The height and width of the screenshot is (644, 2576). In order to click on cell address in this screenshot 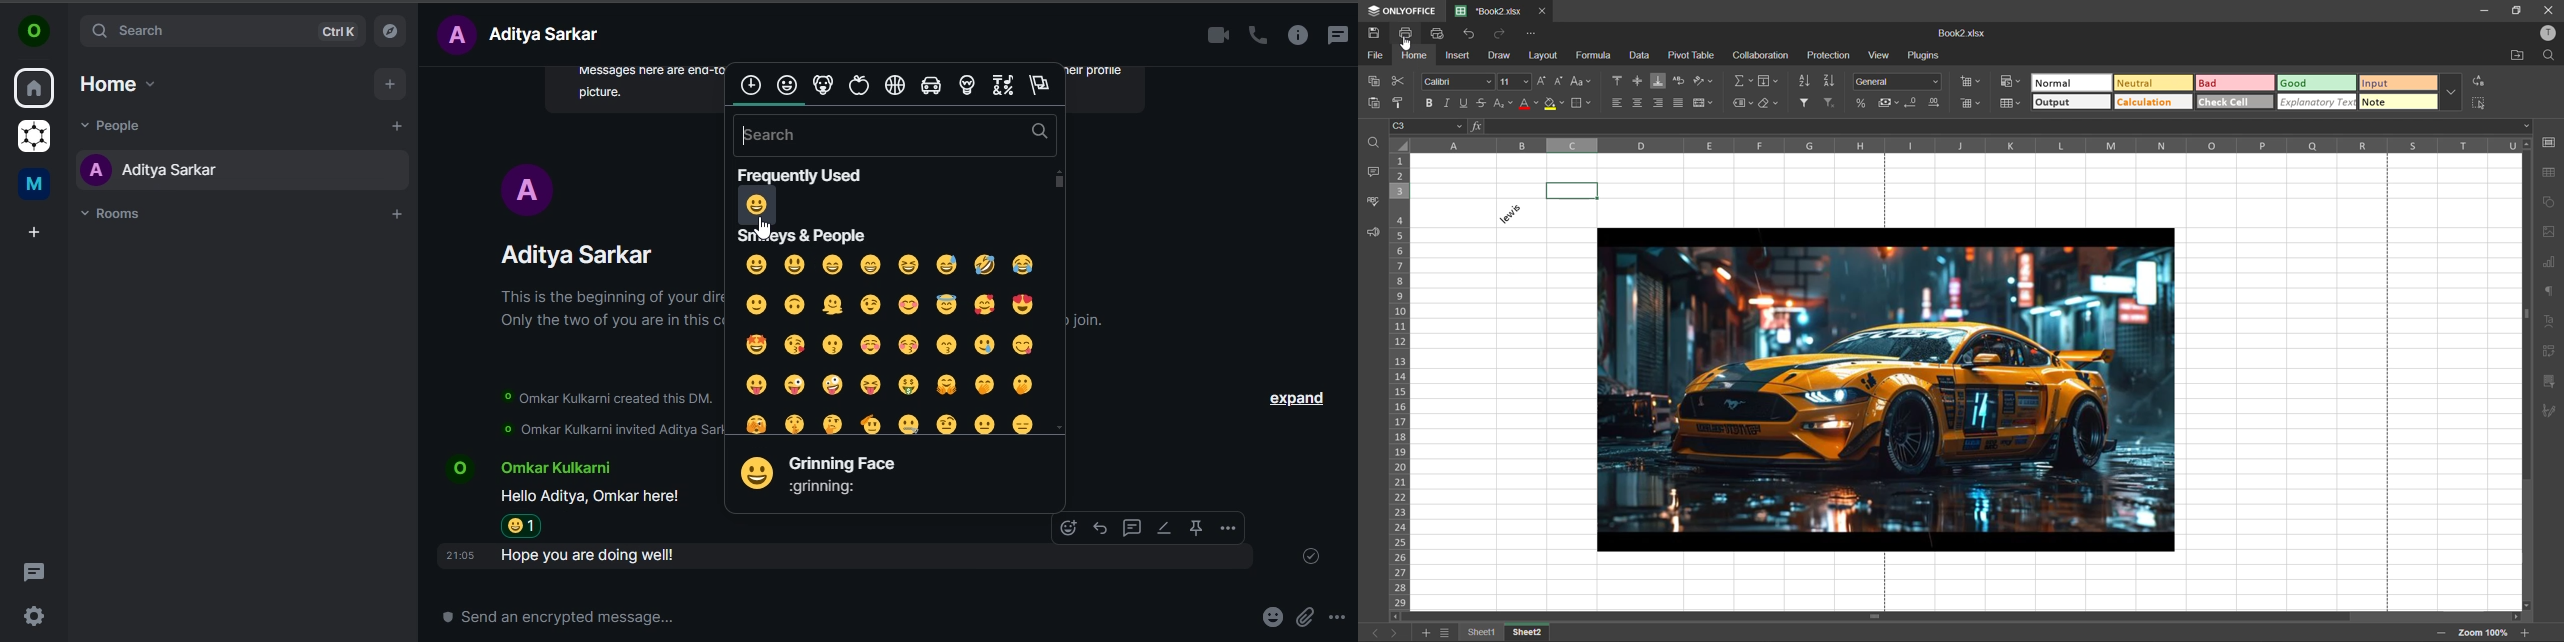, I will do `click(1430, 125)`.